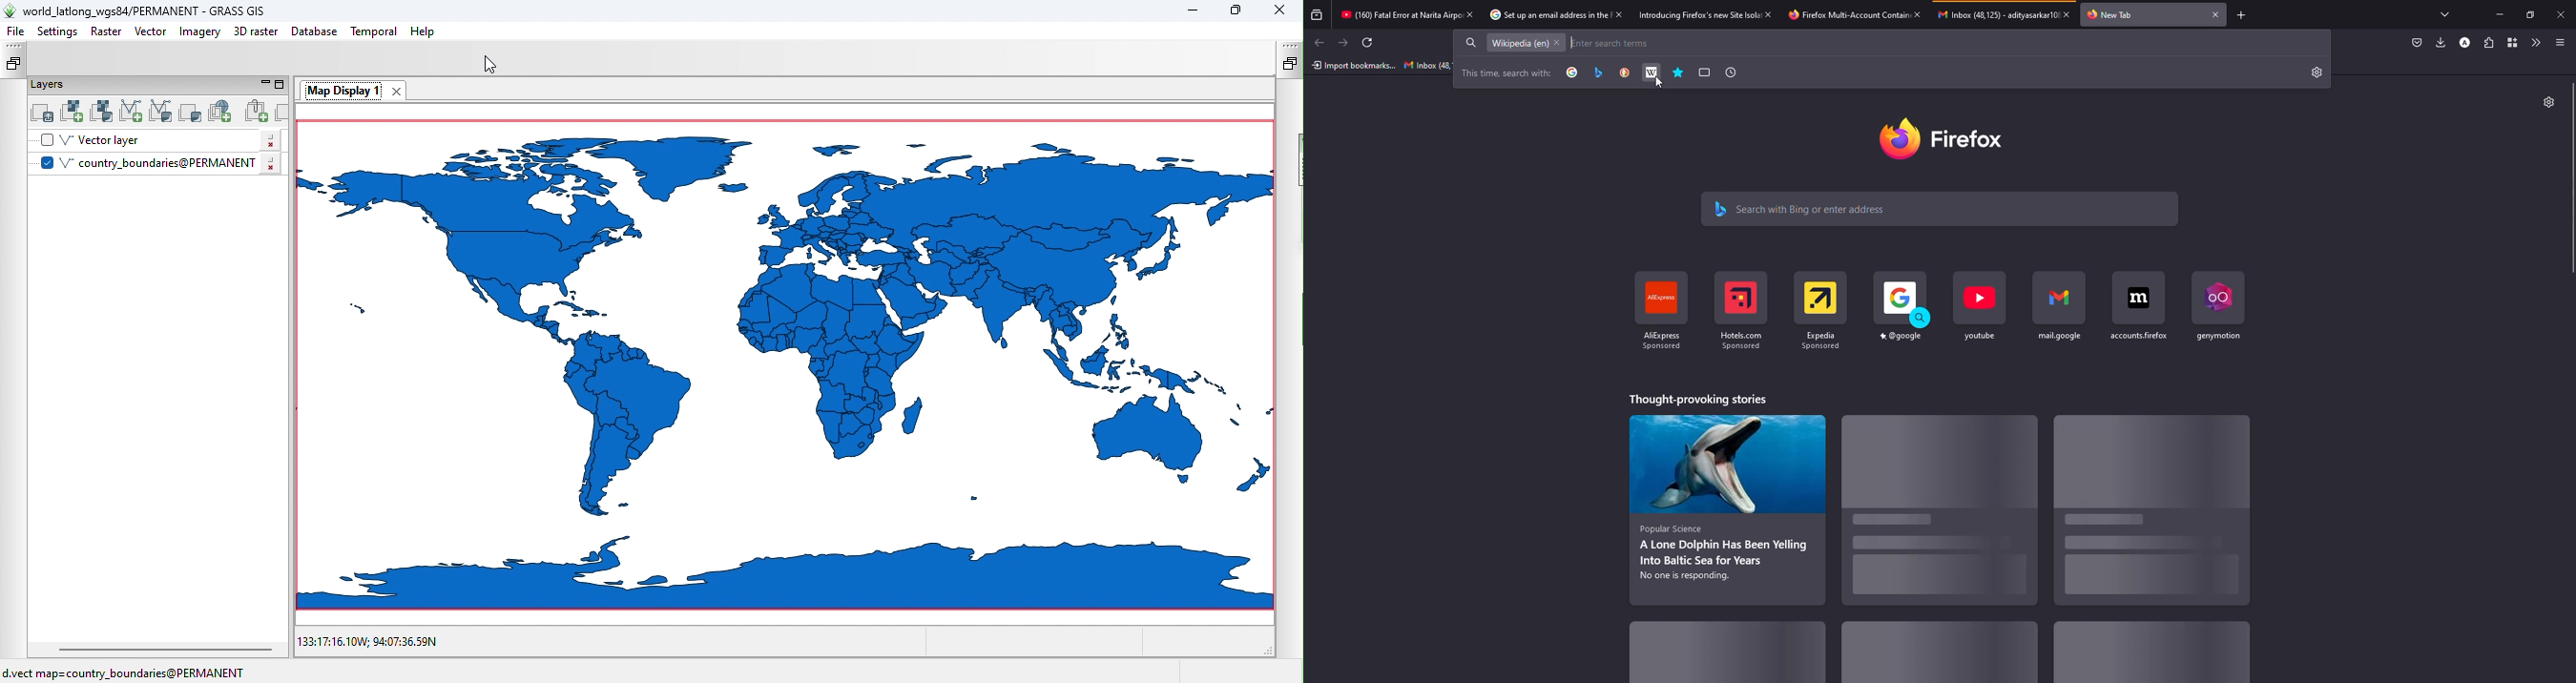  Describe the element at coordinates (1620, 15) in the screenshot. I see `close` at that location.